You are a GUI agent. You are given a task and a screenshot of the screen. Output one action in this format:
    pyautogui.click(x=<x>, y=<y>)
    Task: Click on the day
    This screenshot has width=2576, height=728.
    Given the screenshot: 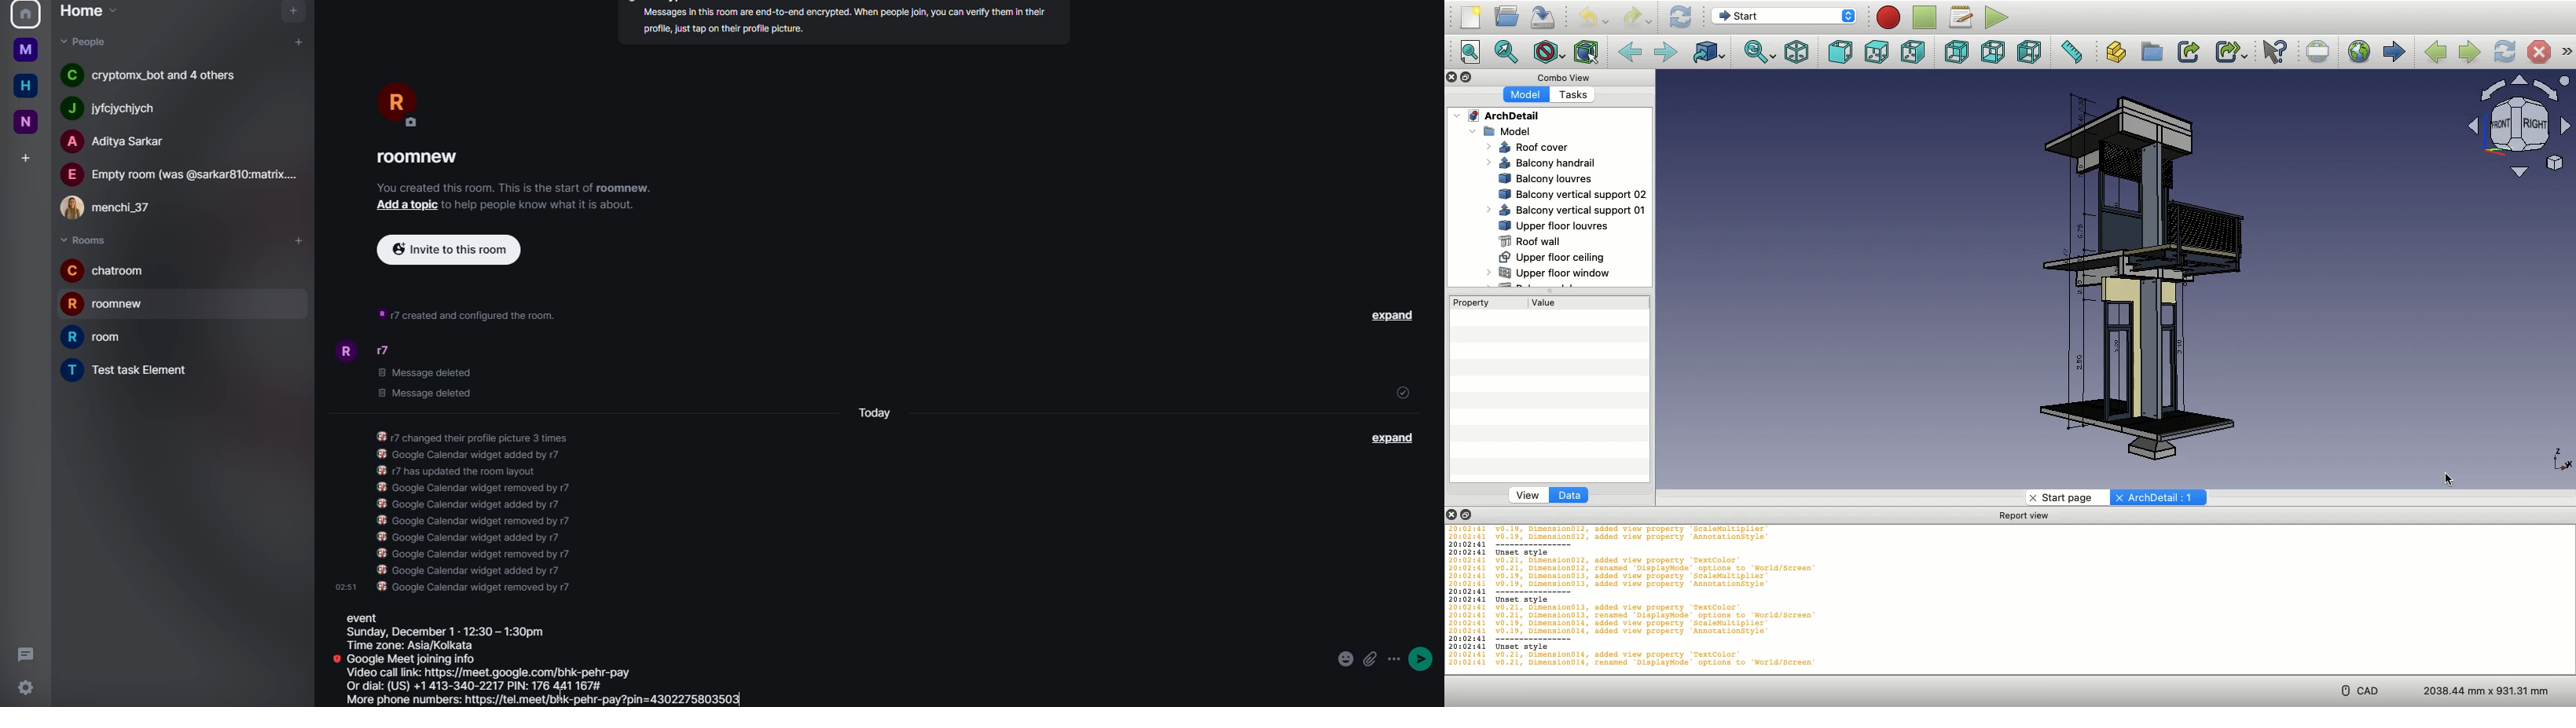 What is the action you would take?
    pyautogui.click(x=872, y=406)
    